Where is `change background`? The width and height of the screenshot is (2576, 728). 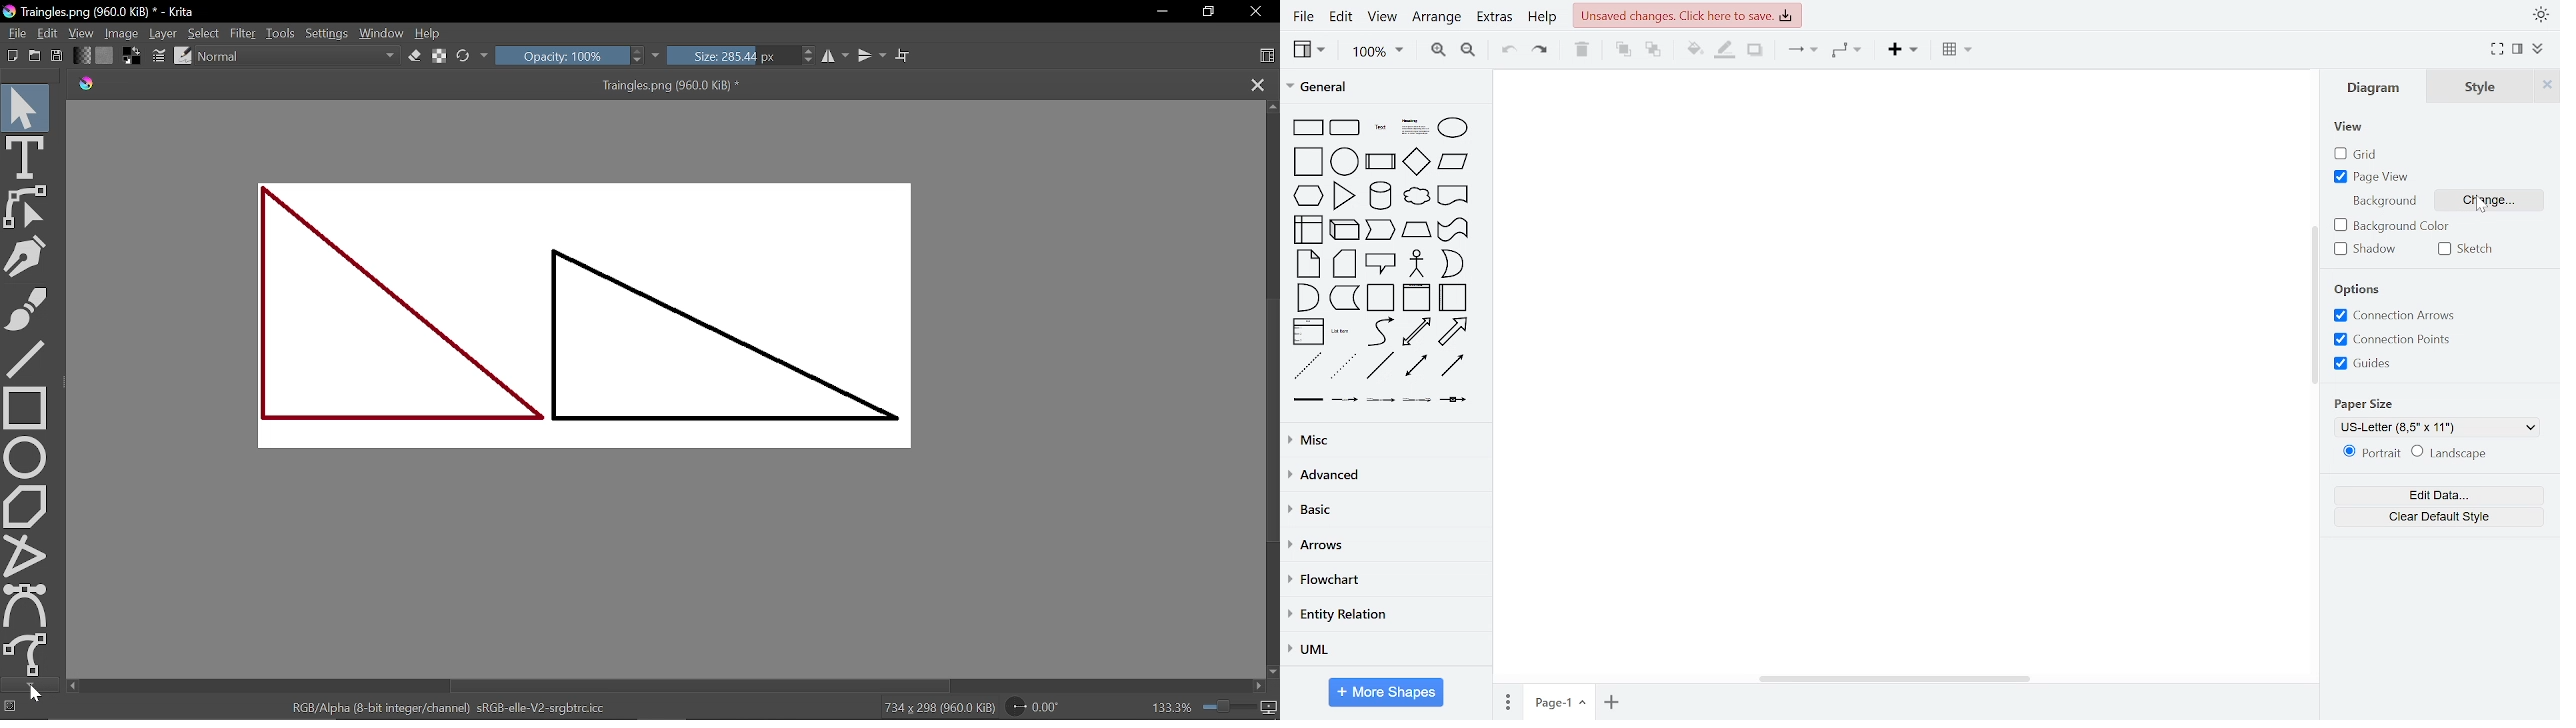 change background is located at coordinates (2489, 200).